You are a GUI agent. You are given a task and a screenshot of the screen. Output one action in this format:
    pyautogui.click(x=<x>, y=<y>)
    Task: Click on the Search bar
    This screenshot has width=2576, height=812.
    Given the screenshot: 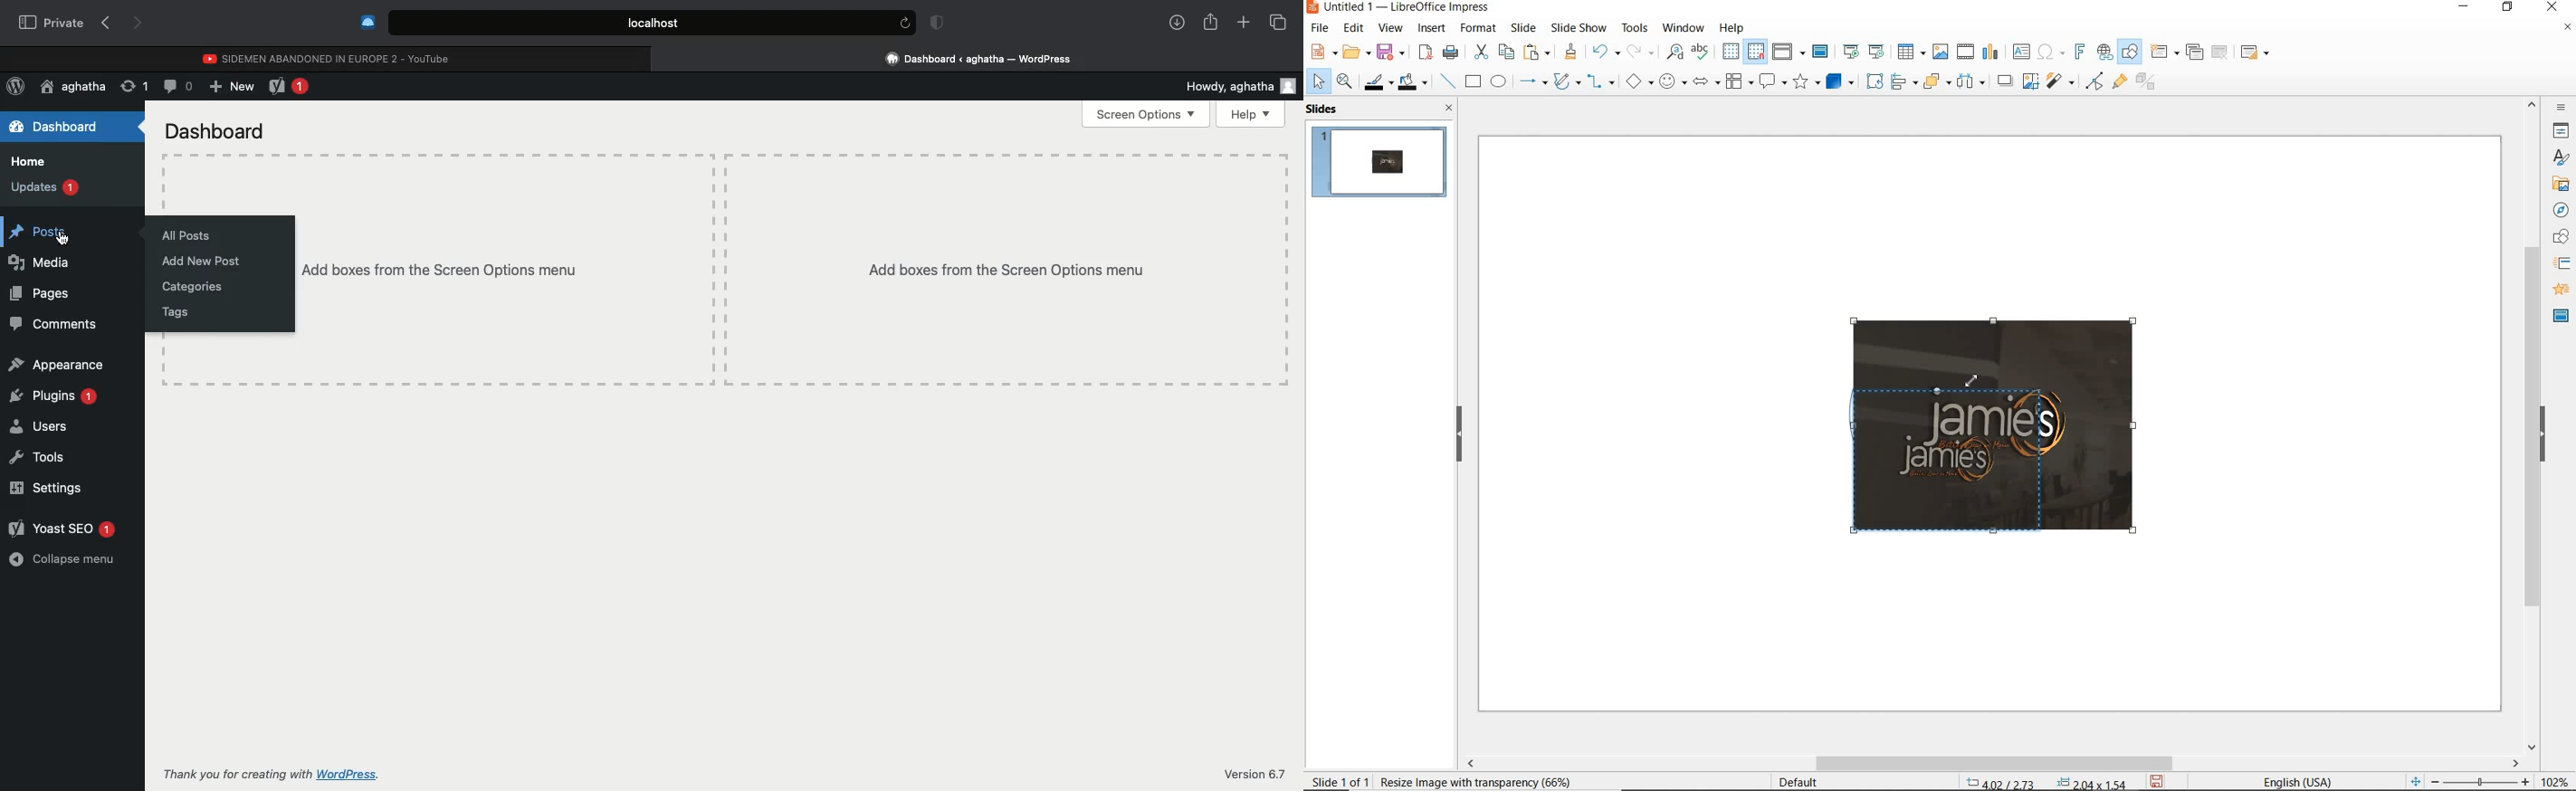 What is the action you would take?
    pyautogui.click(x=634, y=23)
    